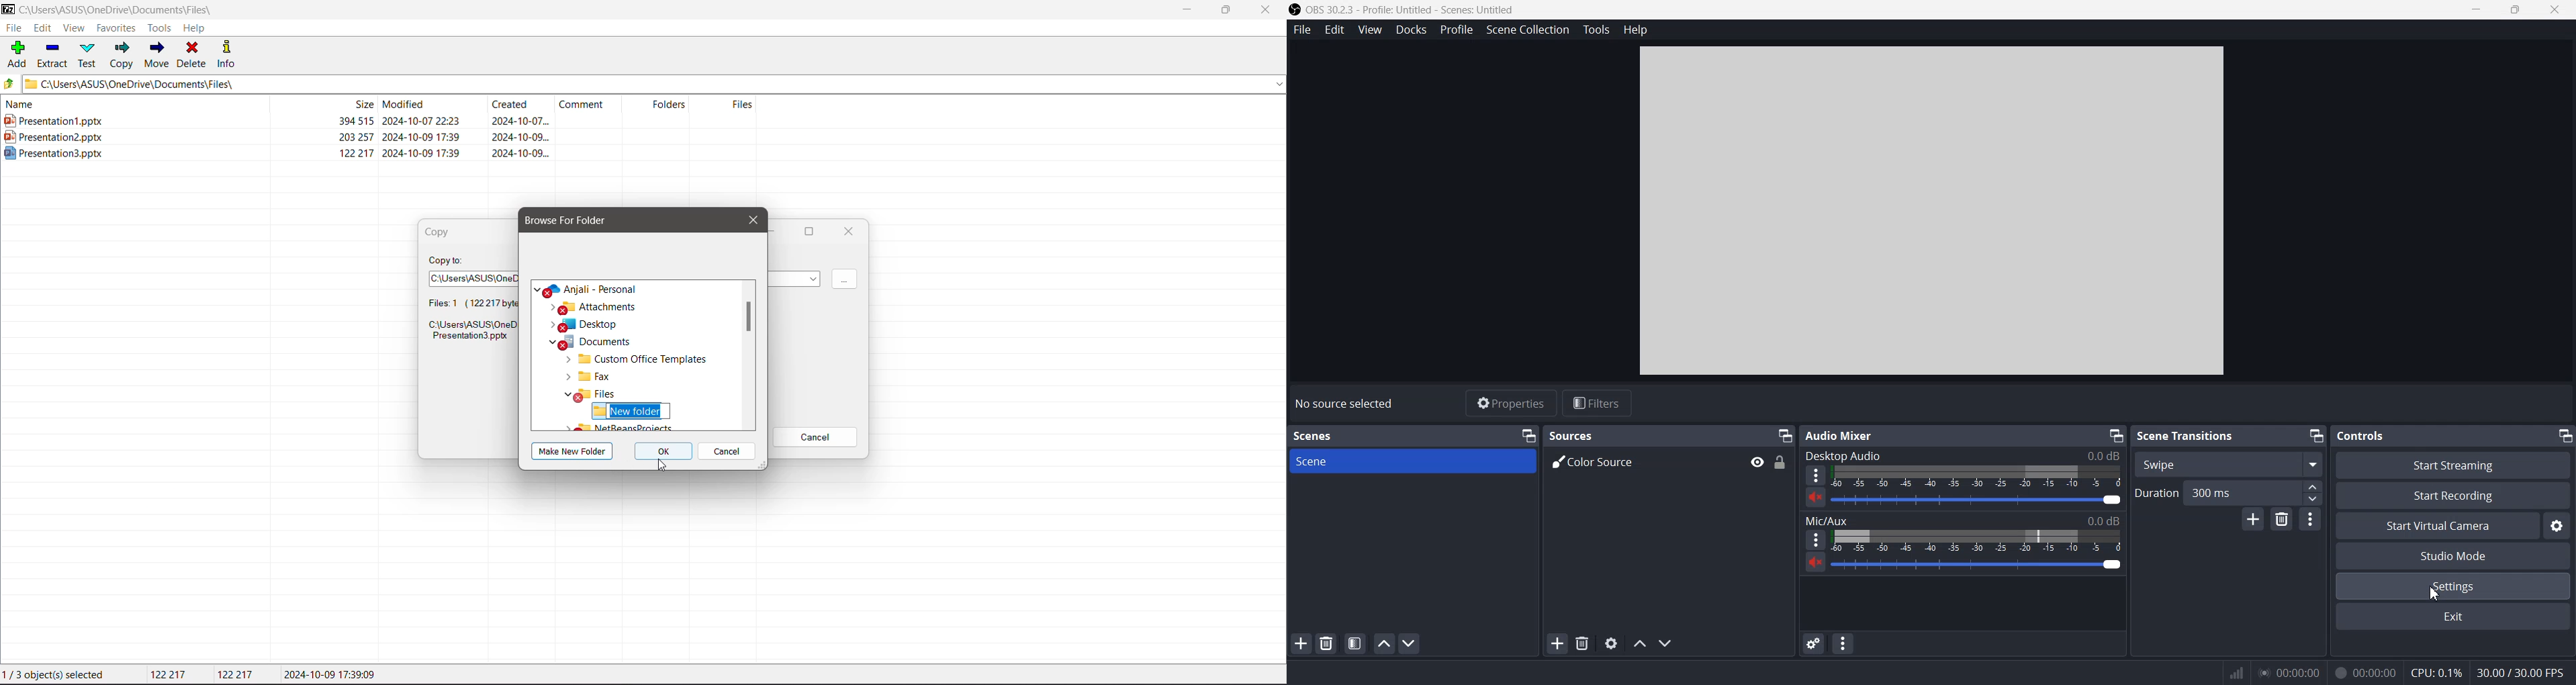 Image resolution: width=2576 pixels, height=700 pixels. I want to click on Help, so click(1636, 30).